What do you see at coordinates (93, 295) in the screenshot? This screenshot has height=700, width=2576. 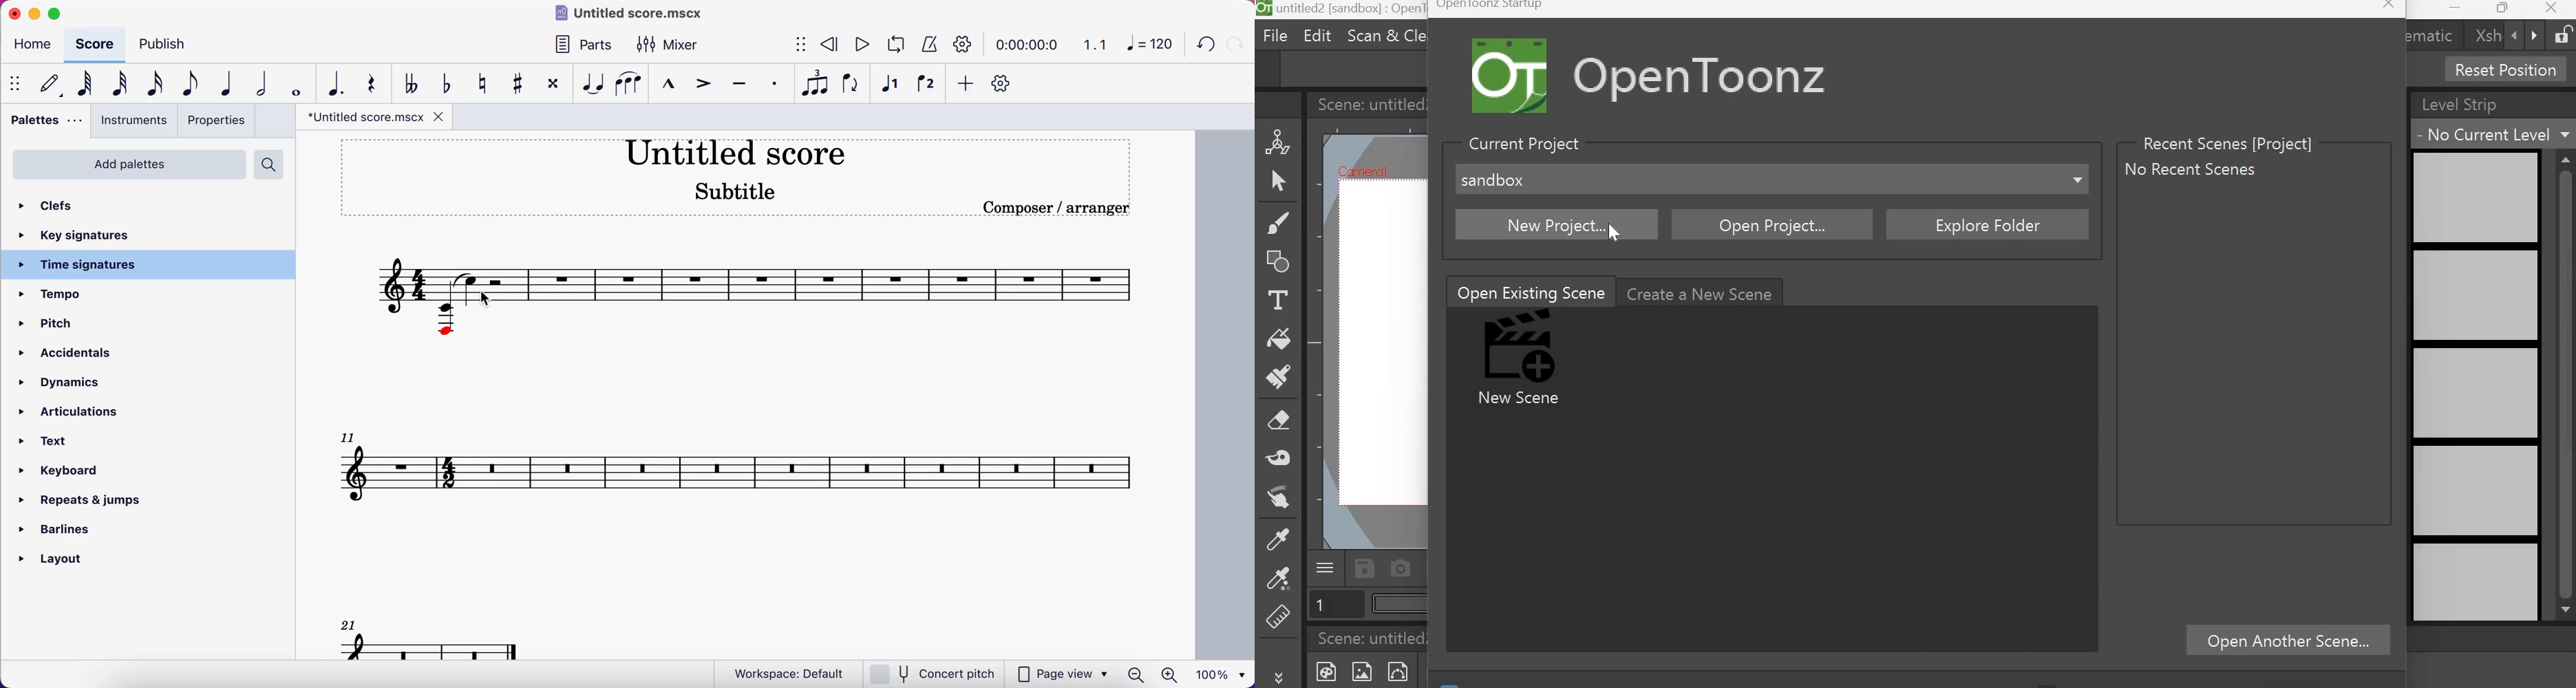 I see `tempo` at bounding box center [93, 295].